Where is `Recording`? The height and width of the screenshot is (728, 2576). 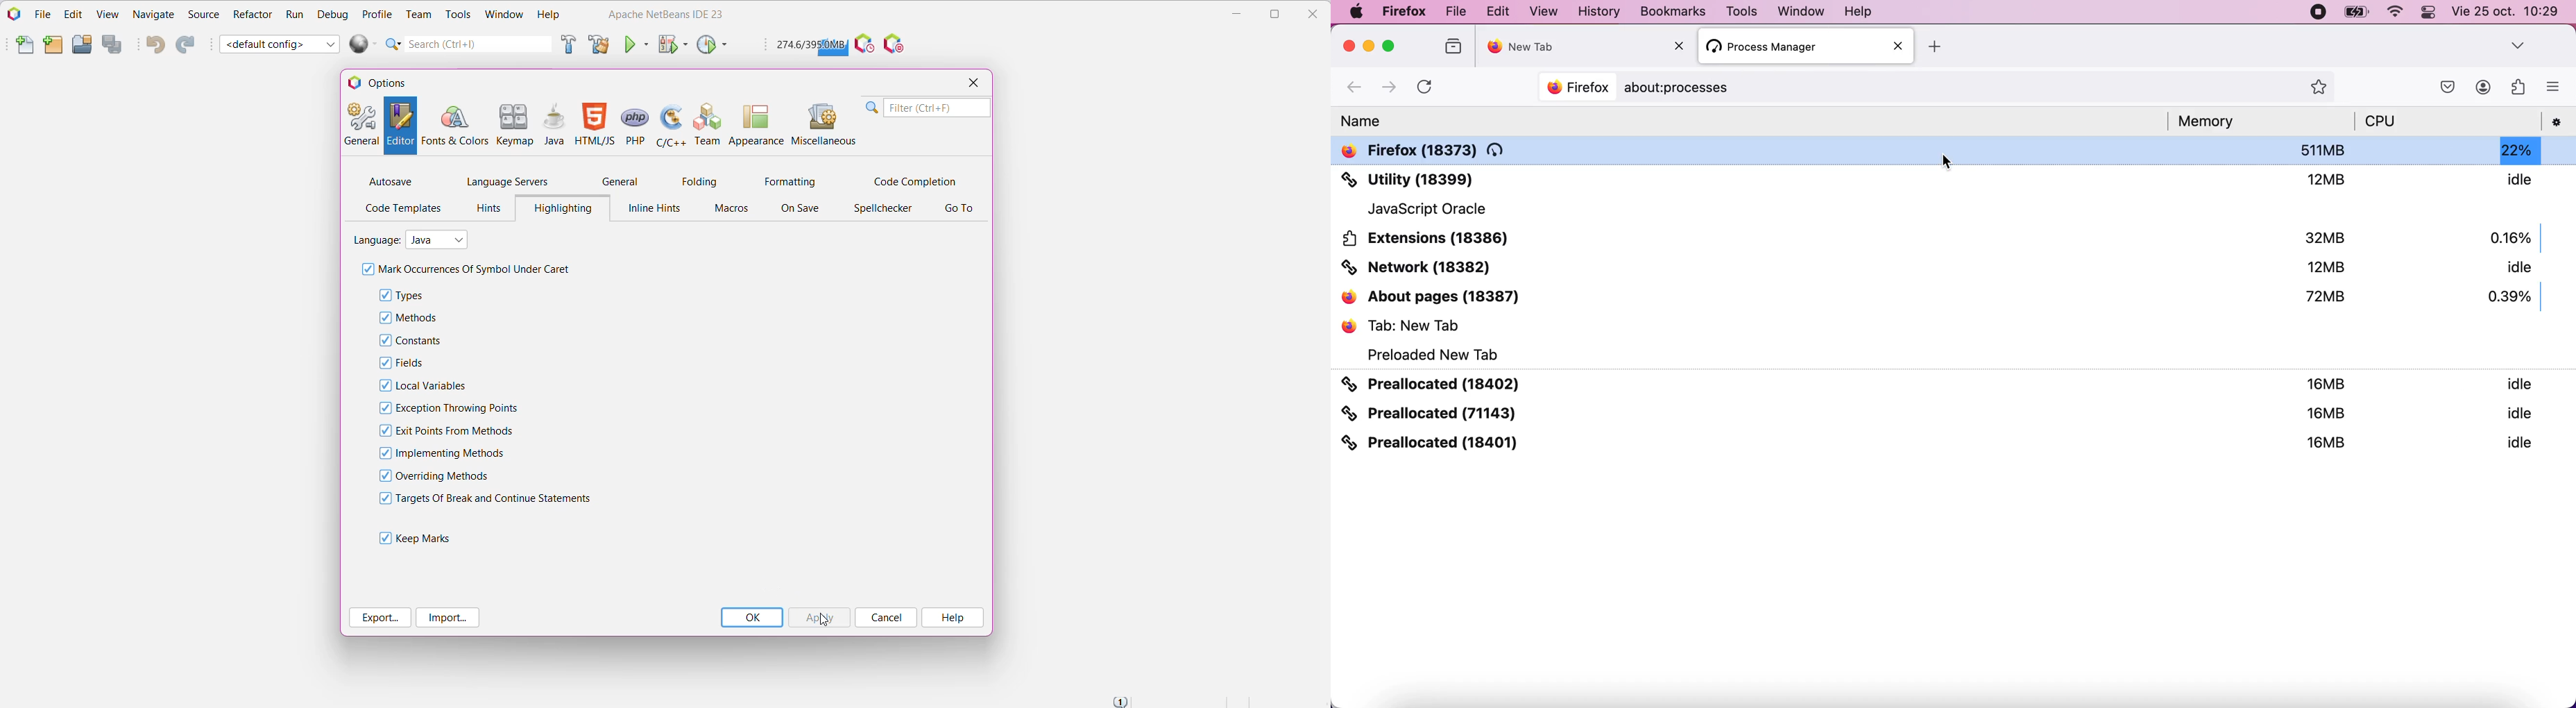
Recording is located at coordinates (2320, 12).